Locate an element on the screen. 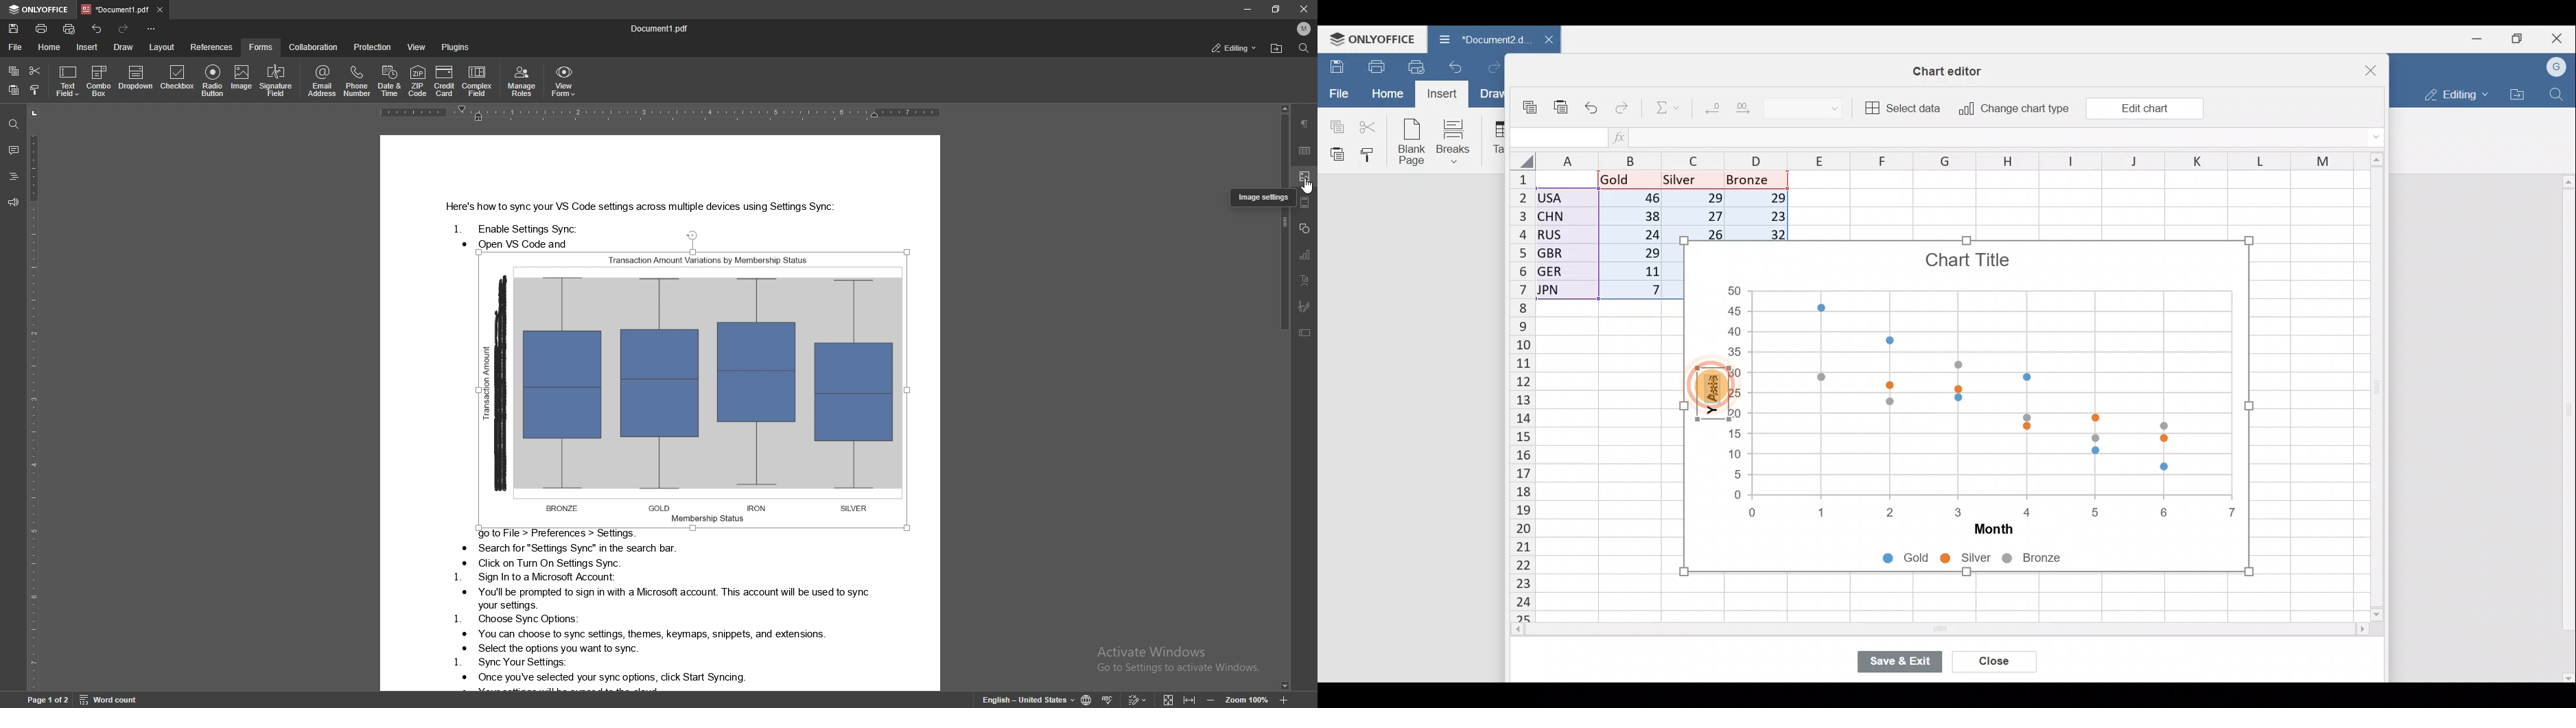 This screenshot has width=2576, height=728. layout is located at coordinates (162, 47).